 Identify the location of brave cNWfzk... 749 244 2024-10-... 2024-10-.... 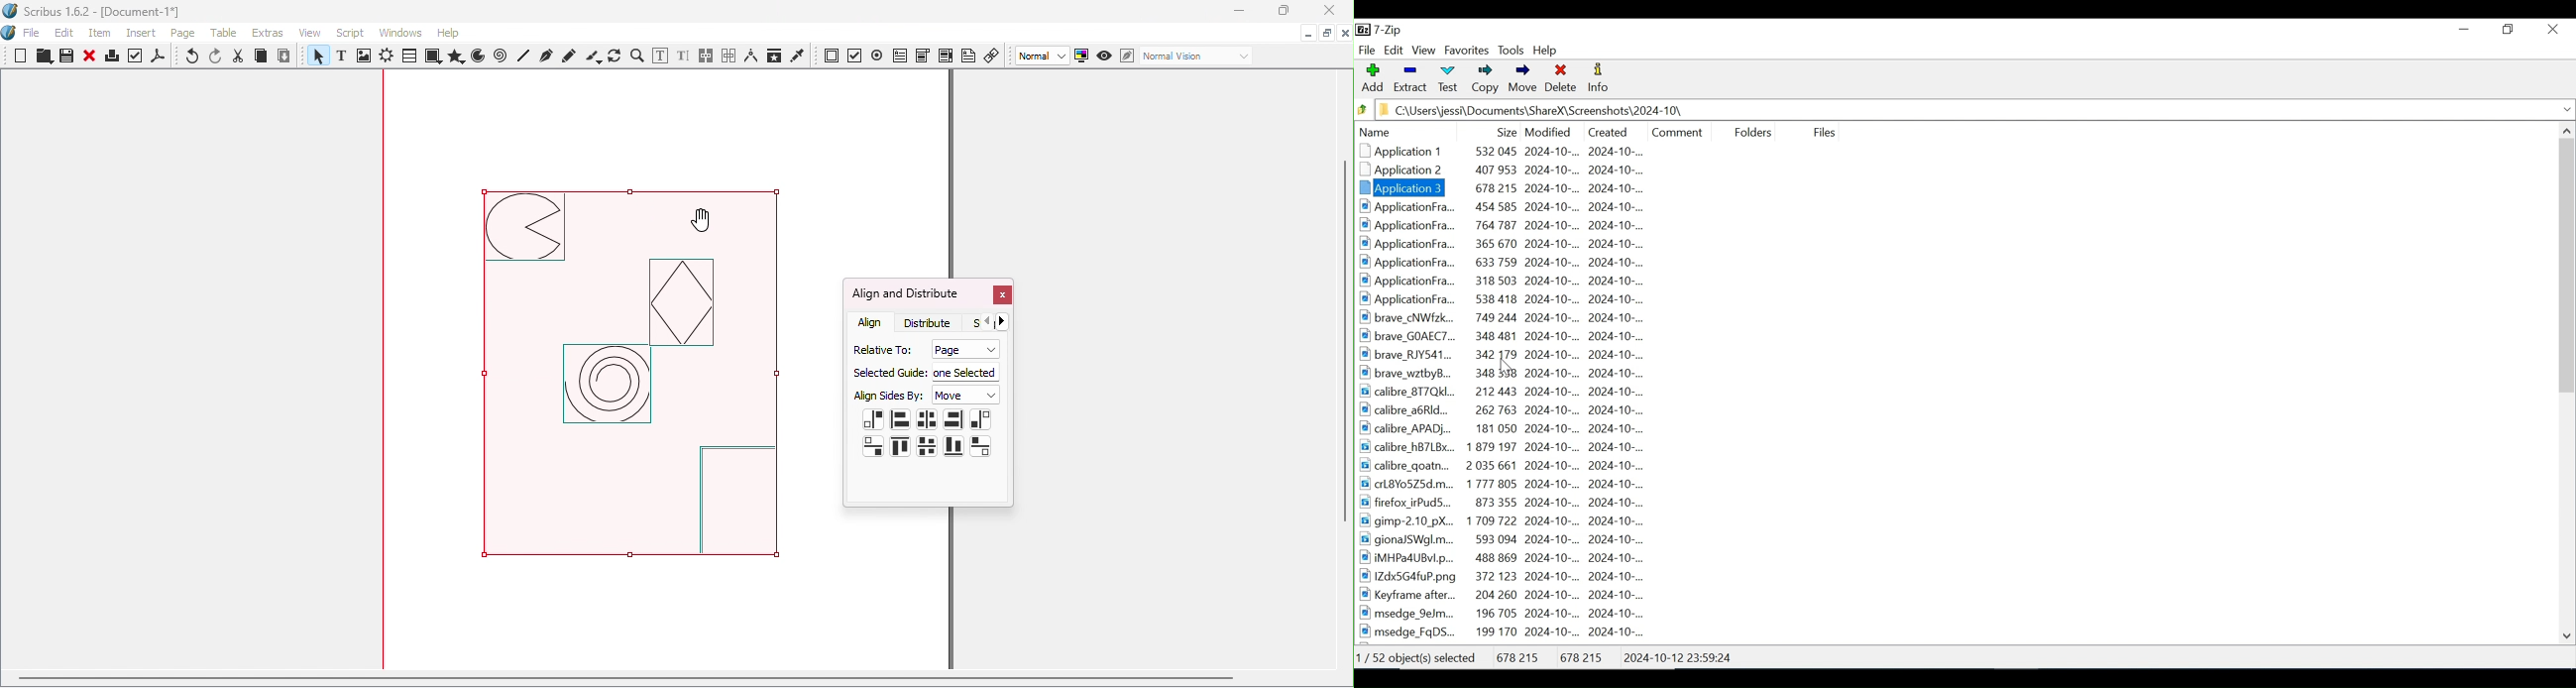
(1511, 317).